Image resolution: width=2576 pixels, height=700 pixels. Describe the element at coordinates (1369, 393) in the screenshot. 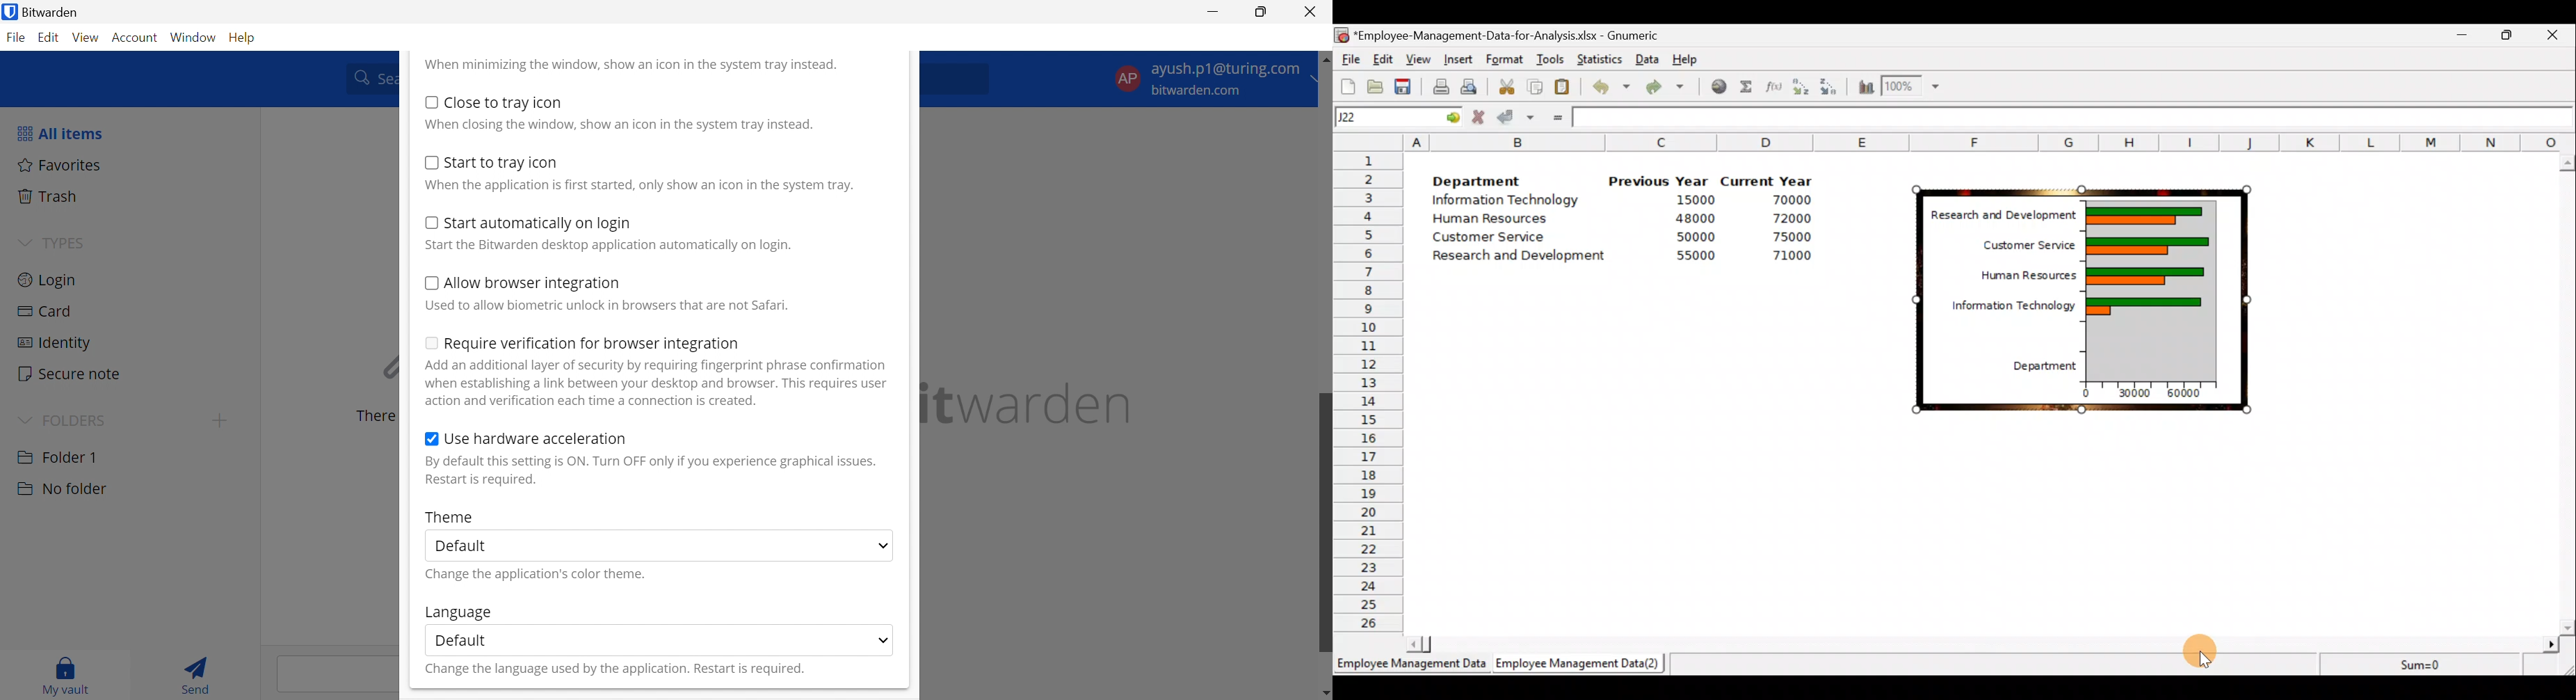

I see `Rows` at that location.